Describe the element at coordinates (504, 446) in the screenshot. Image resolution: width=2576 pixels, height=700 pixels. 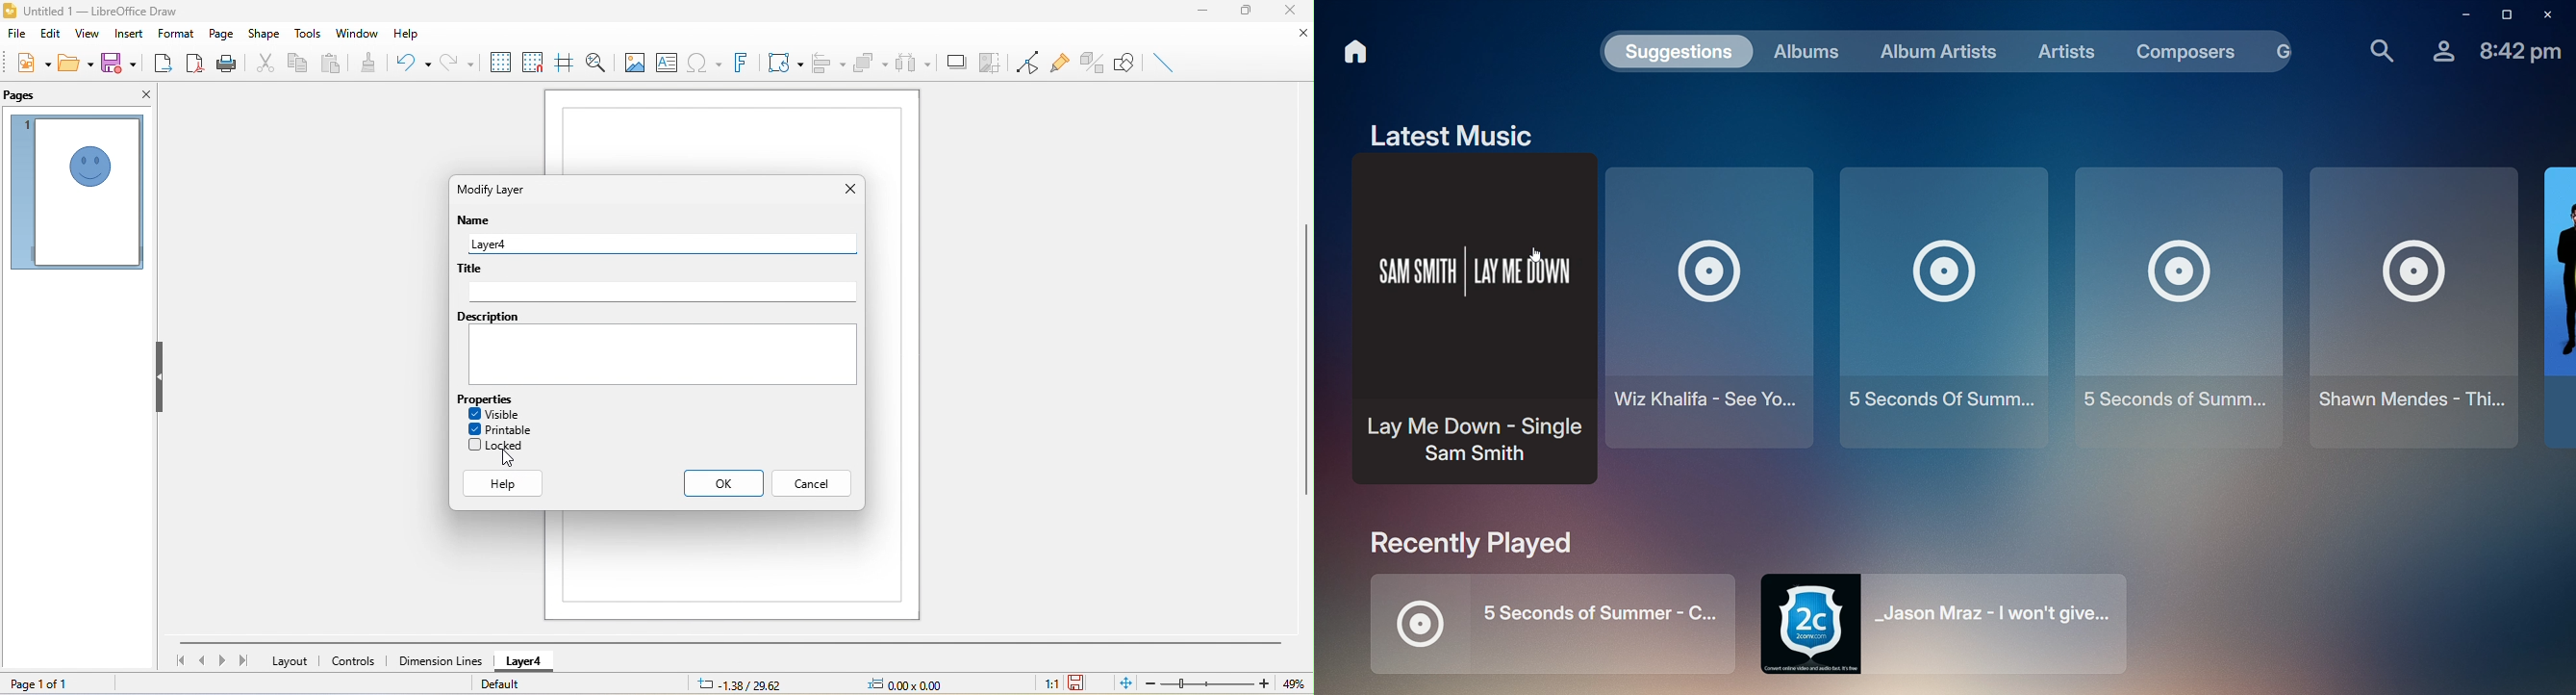
I see `locked` at that location.